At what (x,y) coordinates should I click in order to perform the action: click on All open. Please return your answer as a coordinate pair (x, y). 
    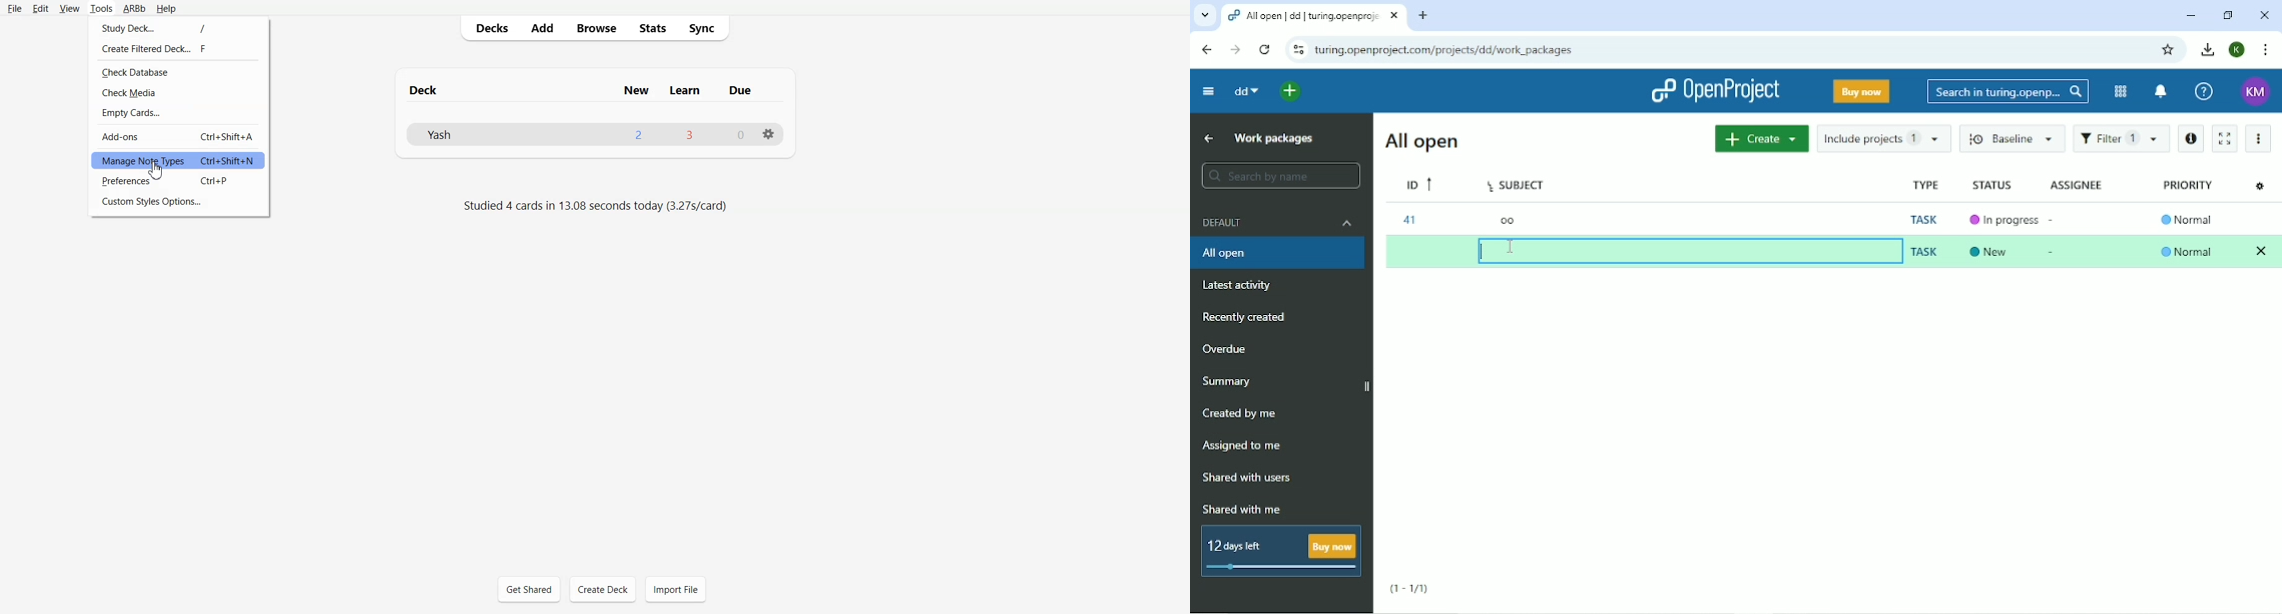
    Looking at the image, I should click on (1420, 141).